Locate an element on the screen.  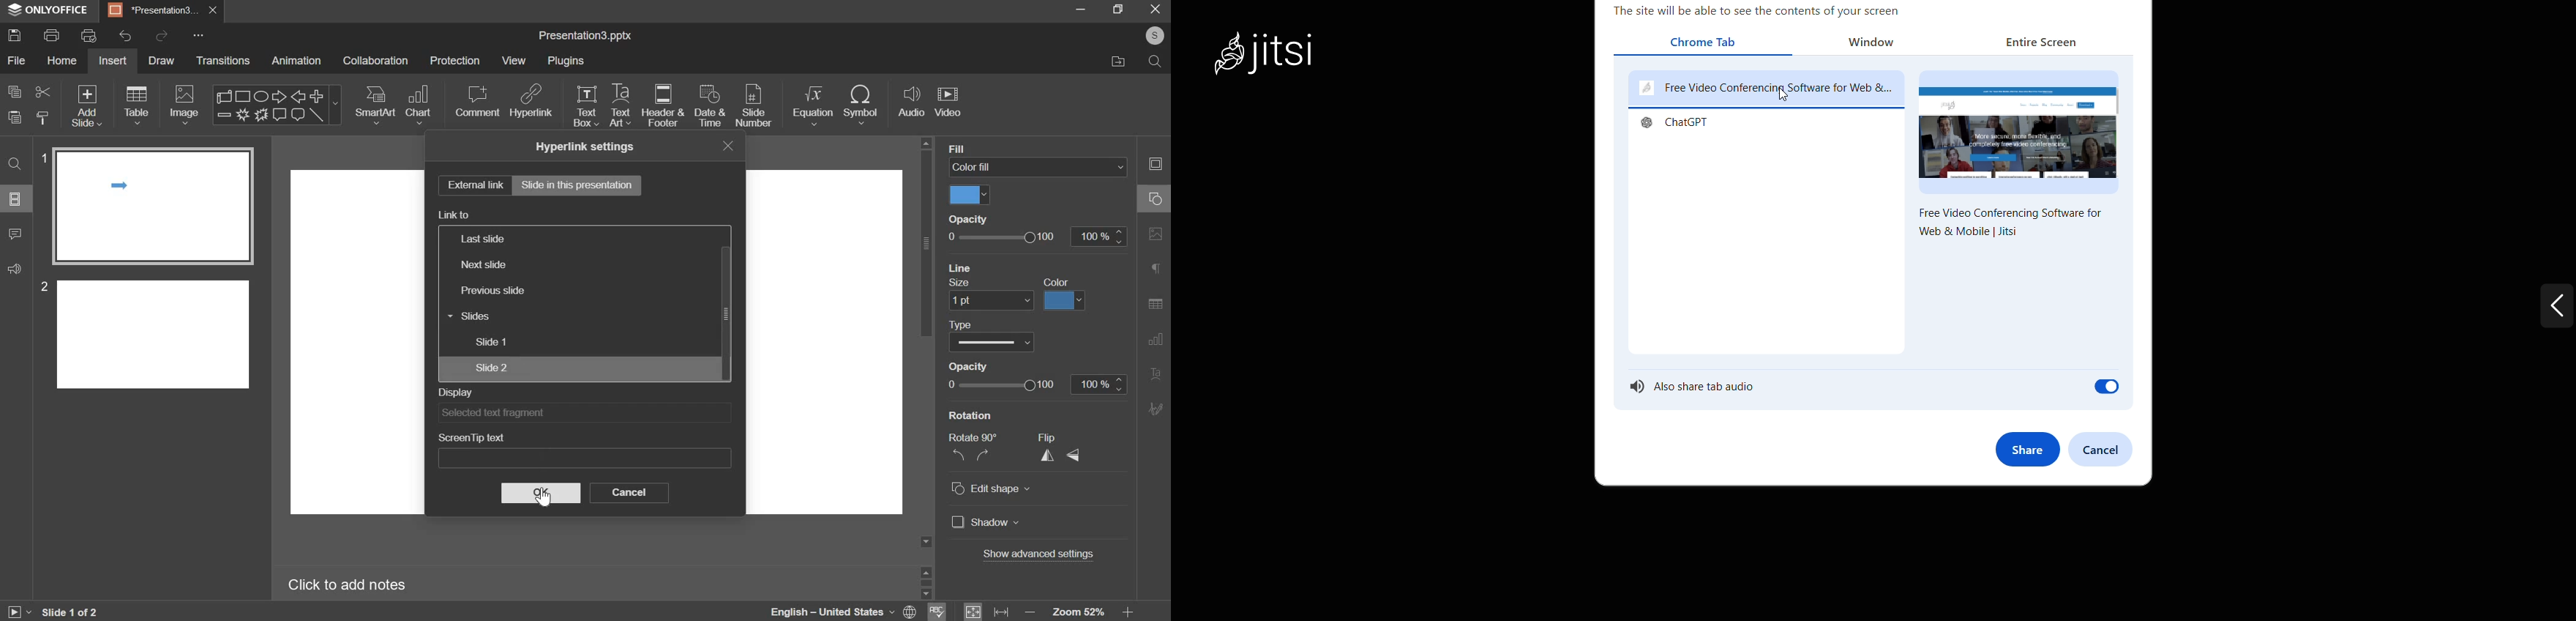
Slide 1 is located at coordinates (513, 342).